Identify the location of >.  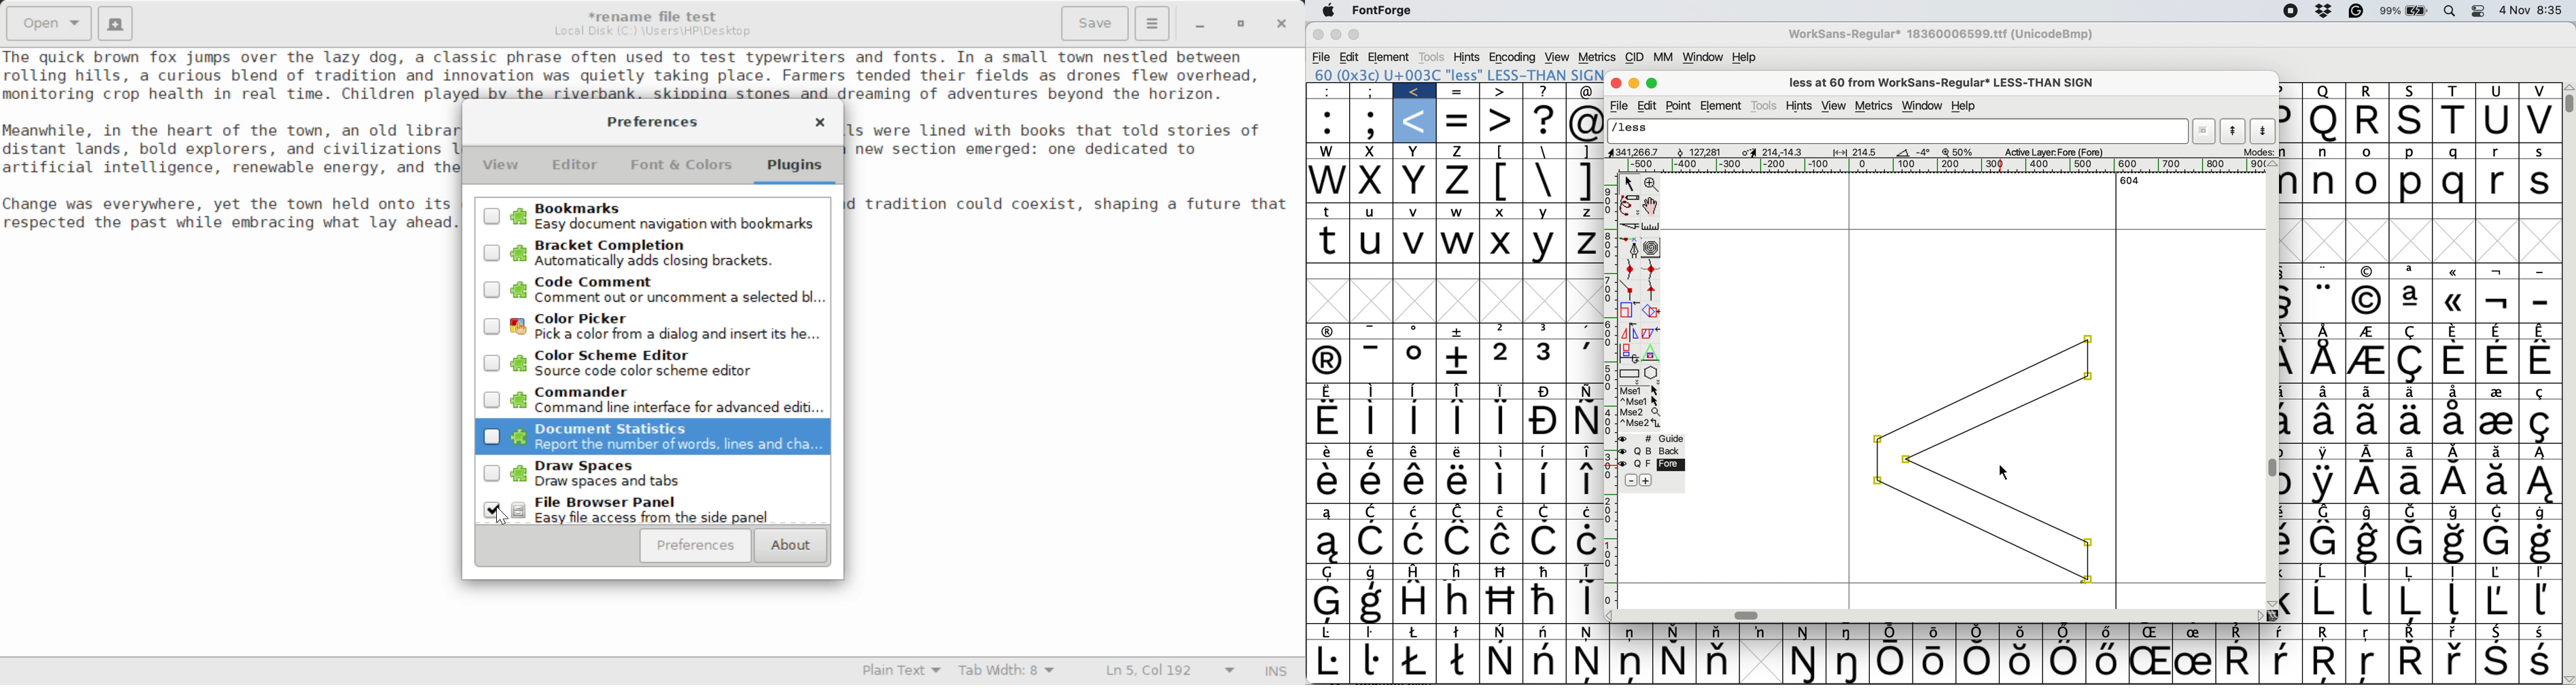
(1501, 92).